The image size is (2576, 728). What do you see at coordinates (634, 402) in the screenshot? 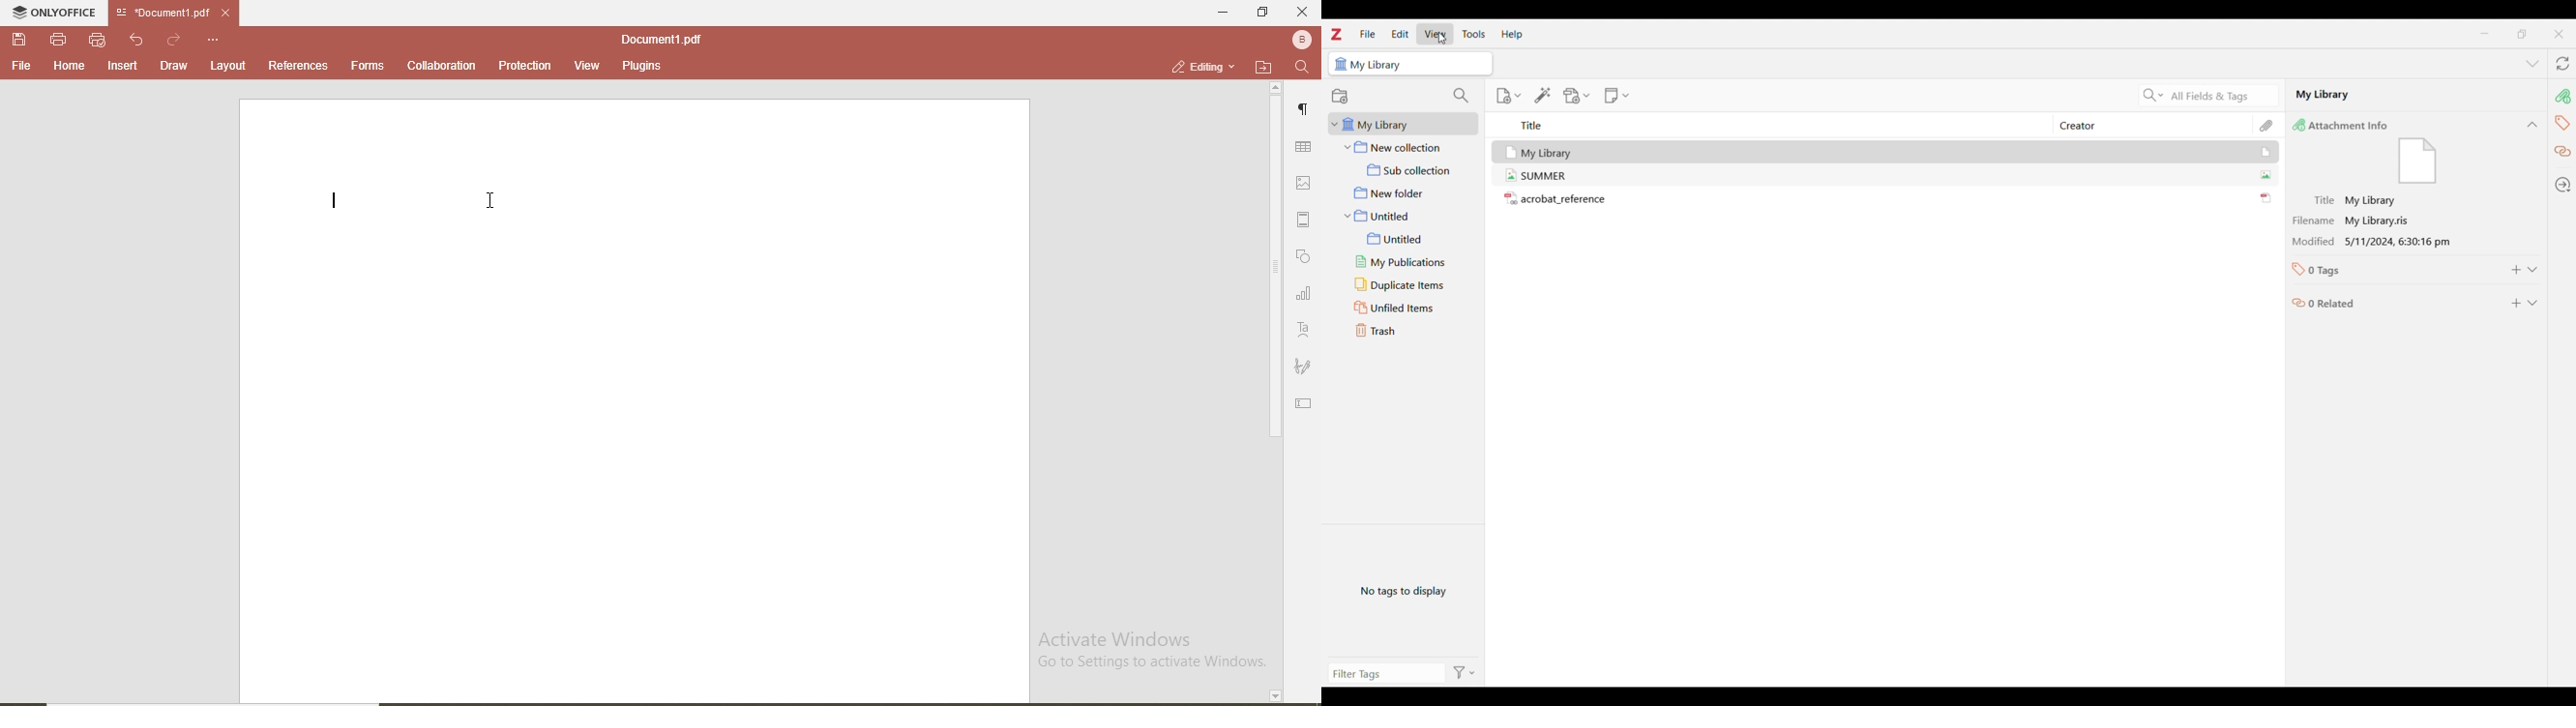
I see `document` at bounding box center [634, 402].